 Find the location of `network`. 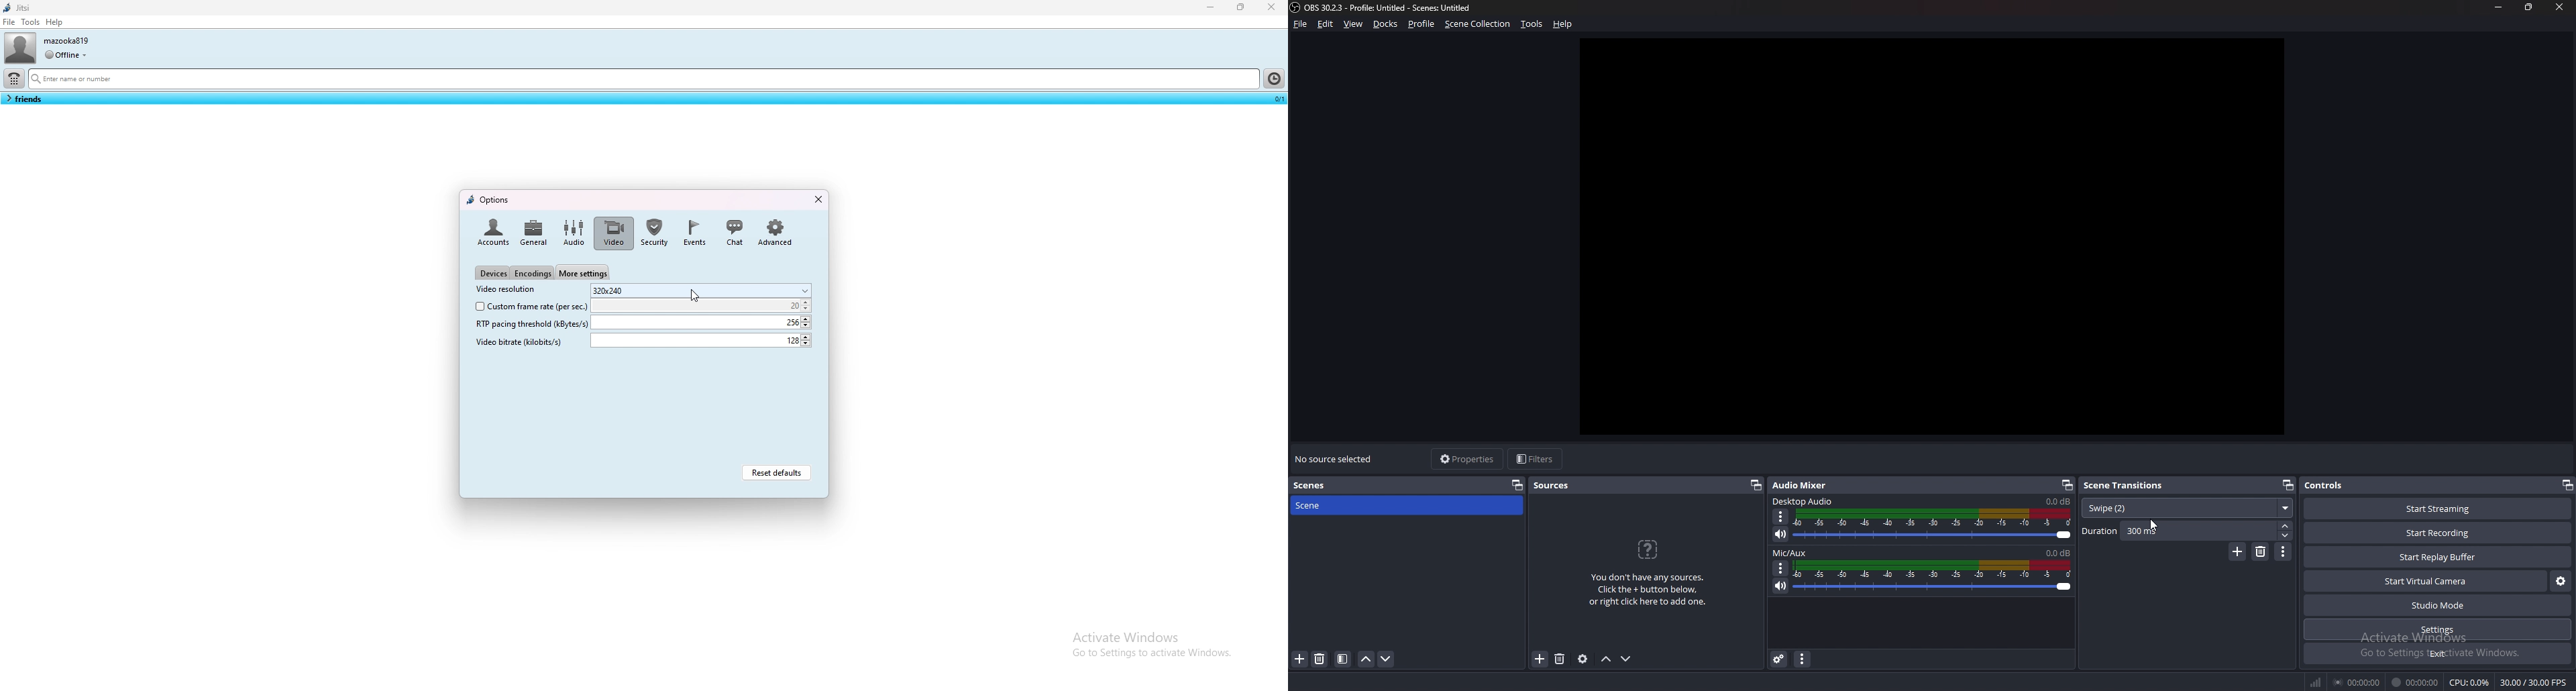

network is located at coordinates (2317, 682).